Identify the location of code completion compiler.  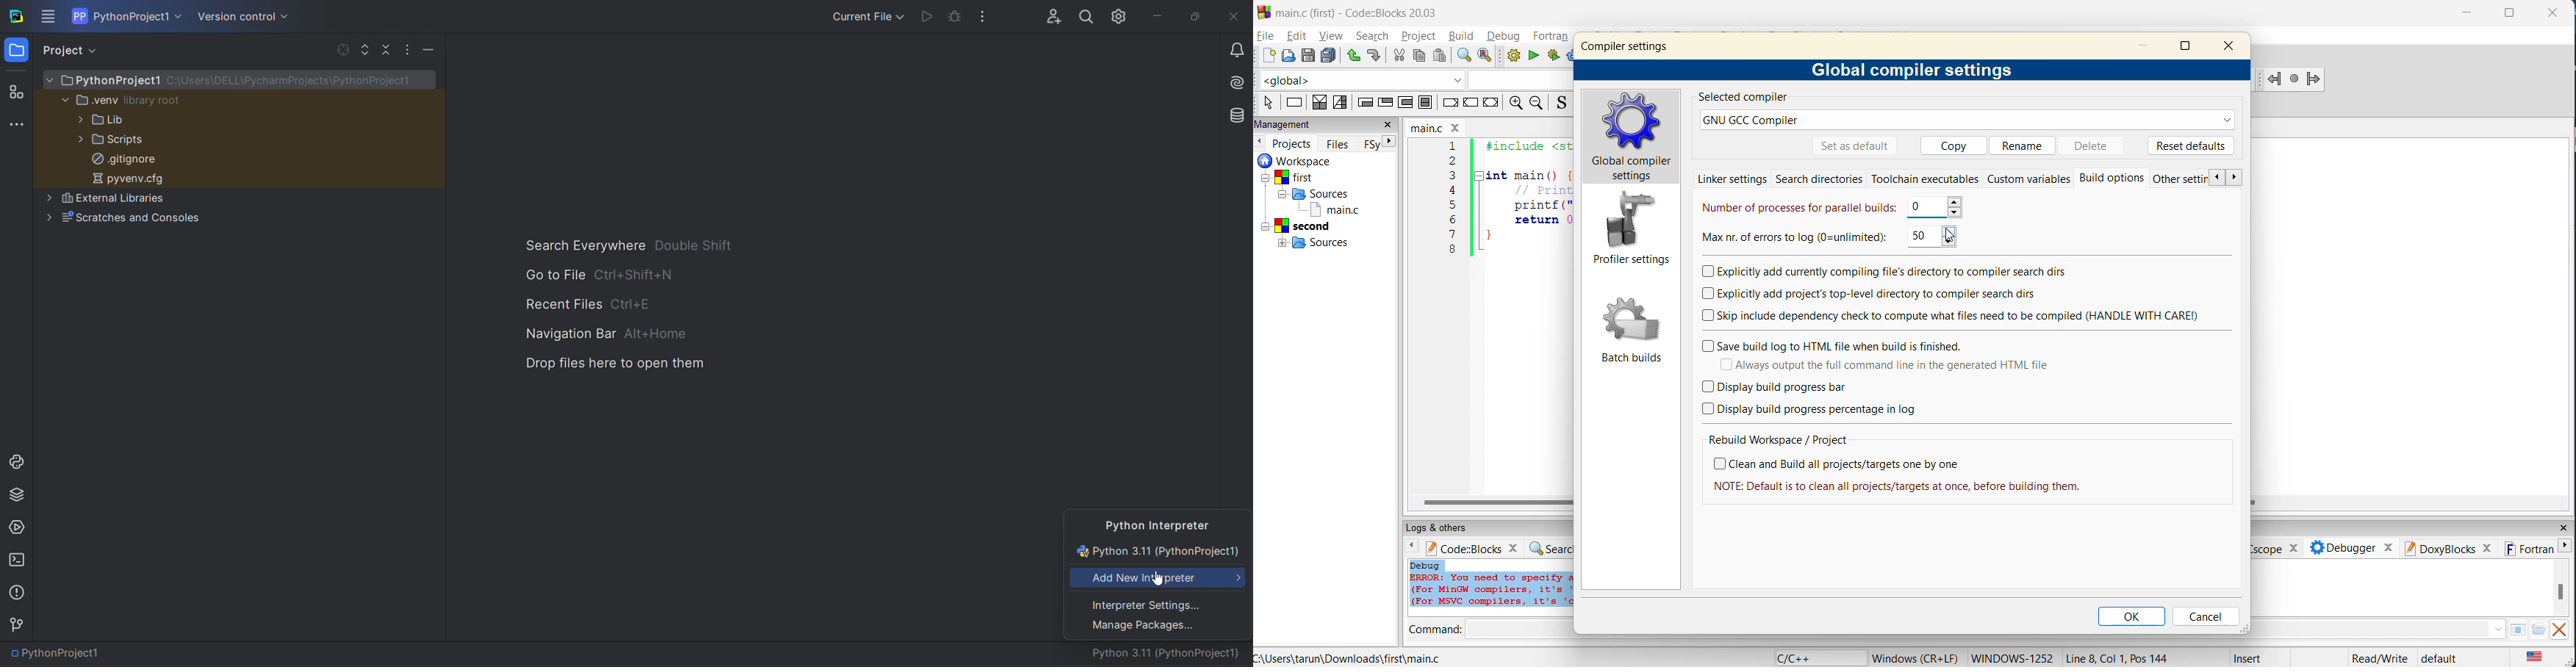
(1410, 82).